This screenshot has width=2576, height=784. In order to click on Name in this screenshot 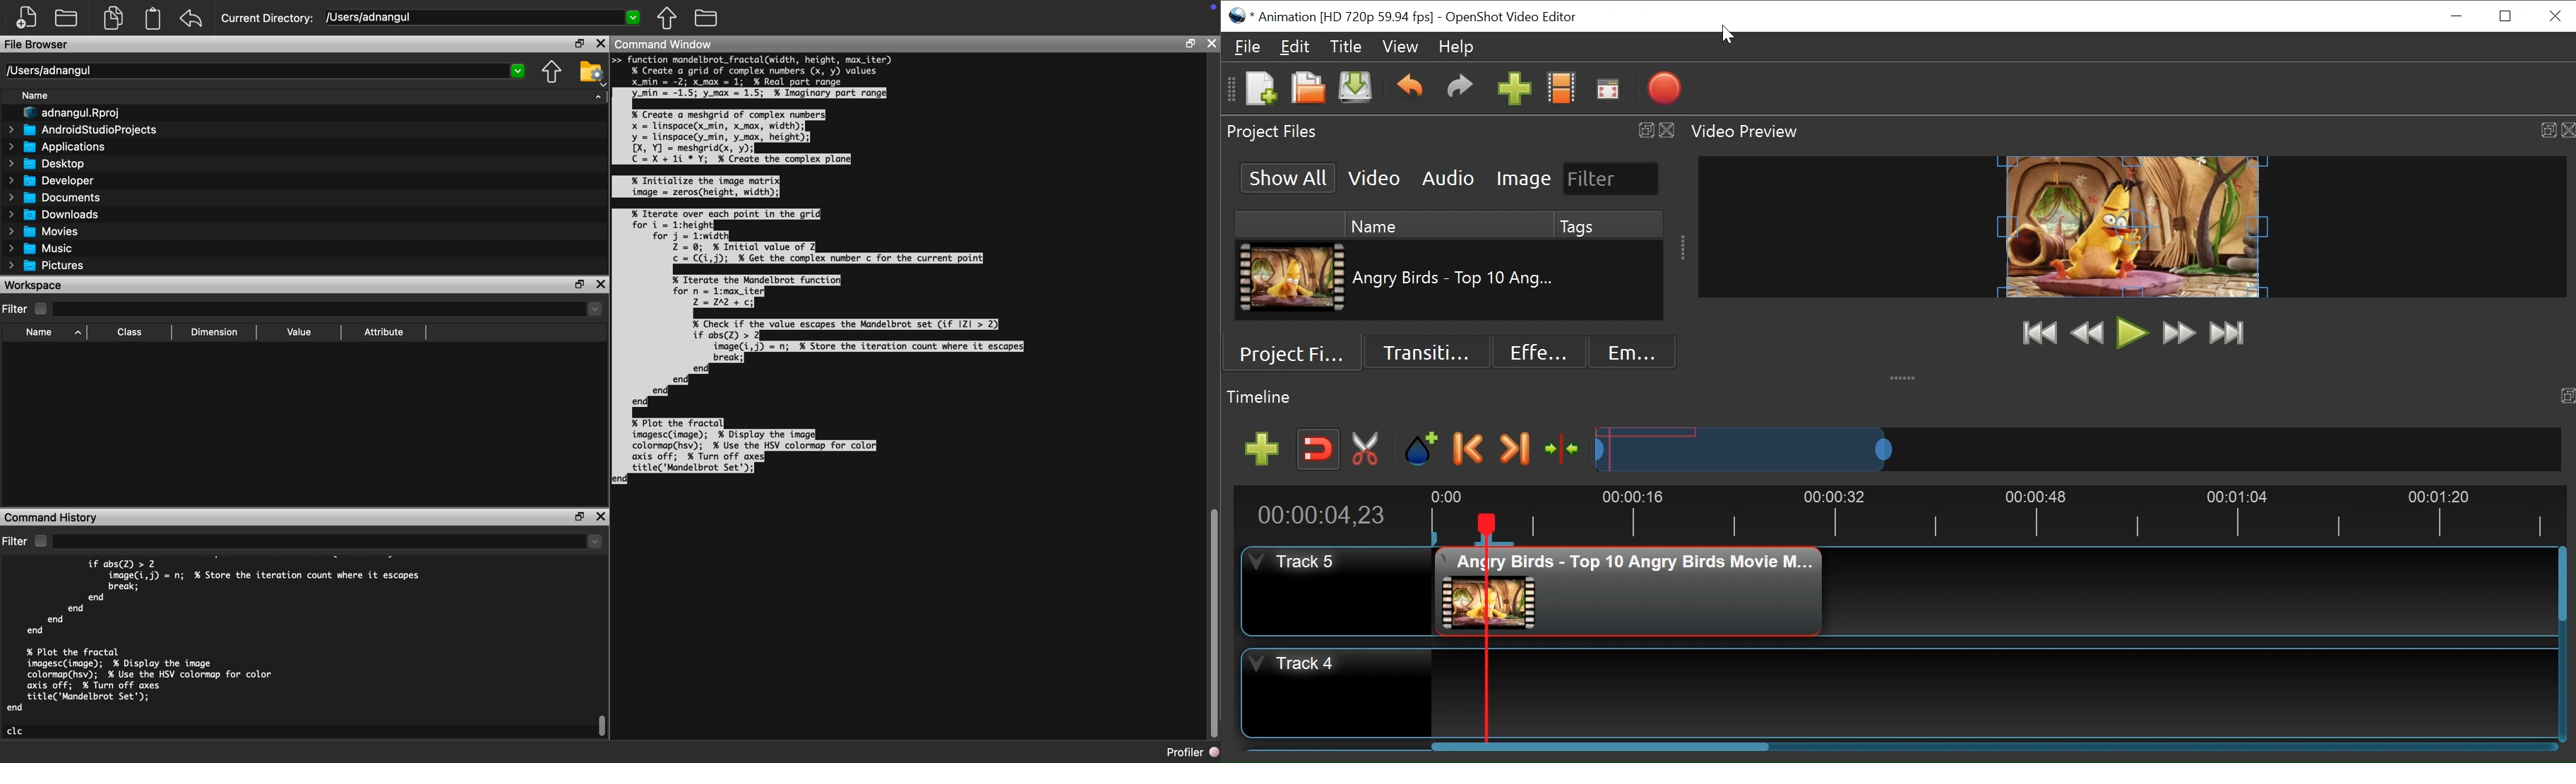, I will do `click(39, 332)`.